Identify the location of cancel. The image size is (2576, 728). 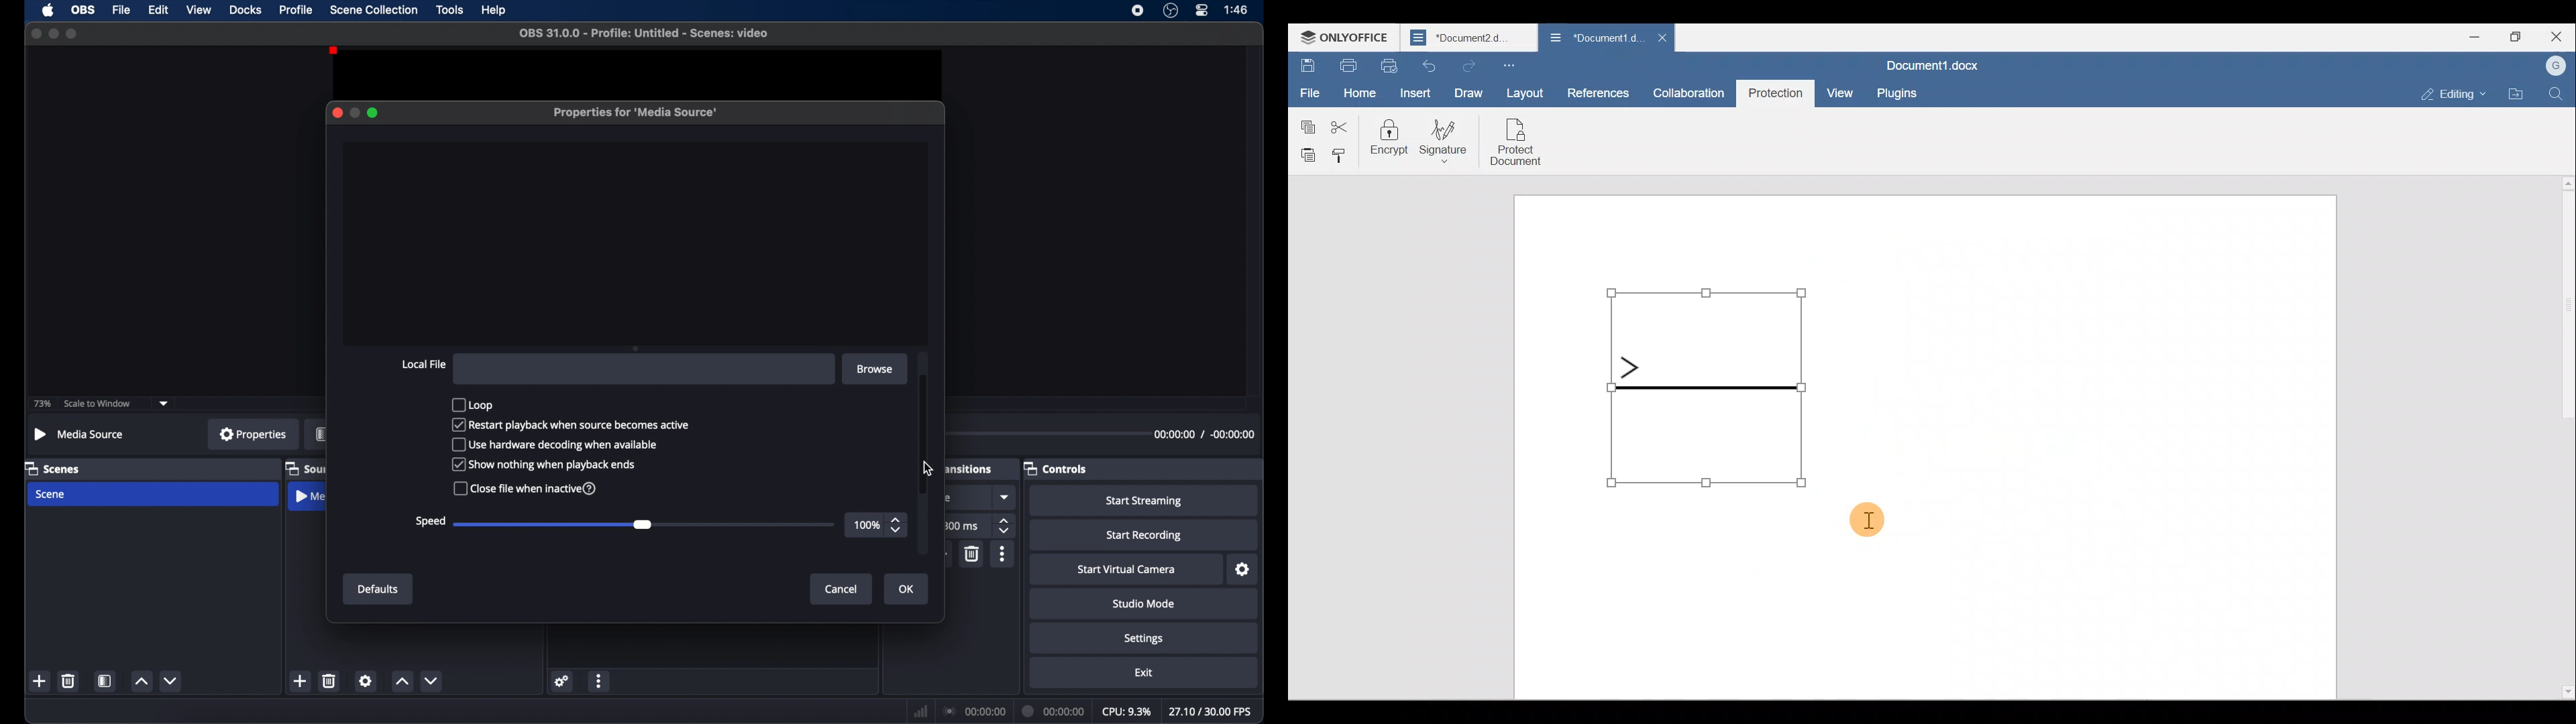
(842, 590).